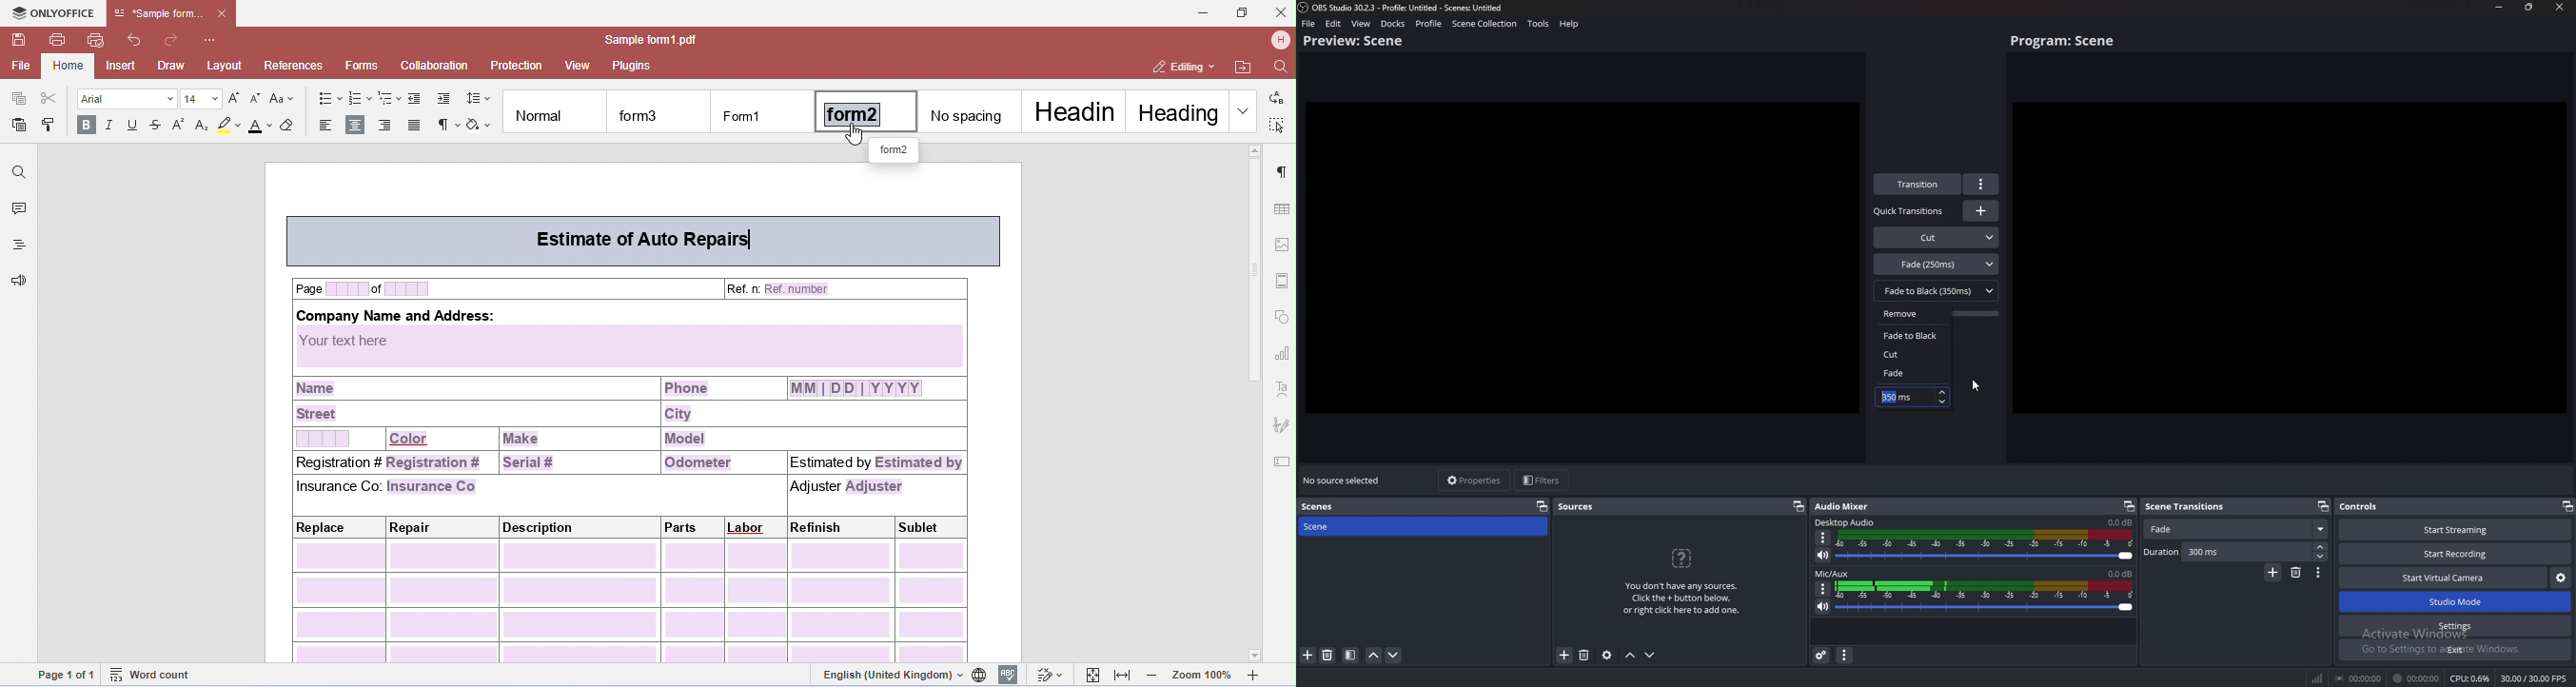 The height and width of the screenshot is (700, 2576). Describe the element at coordinates (2455, 650) in the screenshot. I see `Exit` at that location.